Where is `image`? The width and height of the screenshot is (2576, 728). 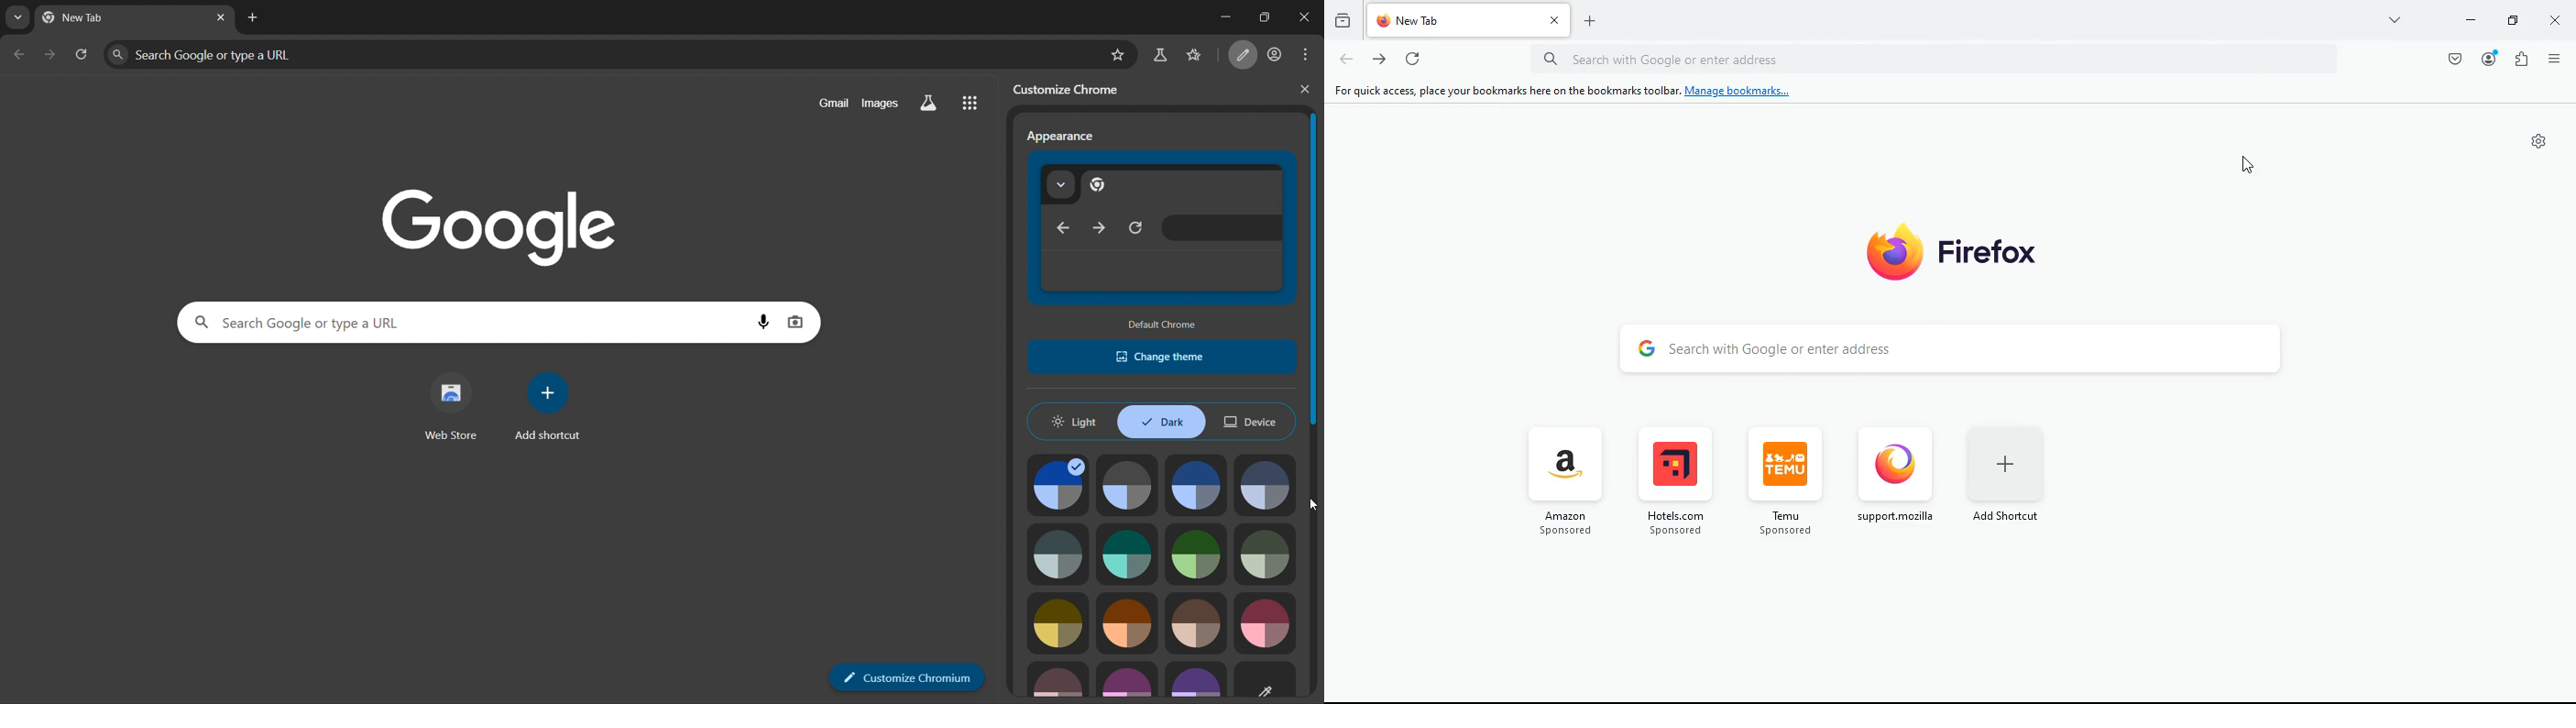 image is located at coordinates (1130, 553).